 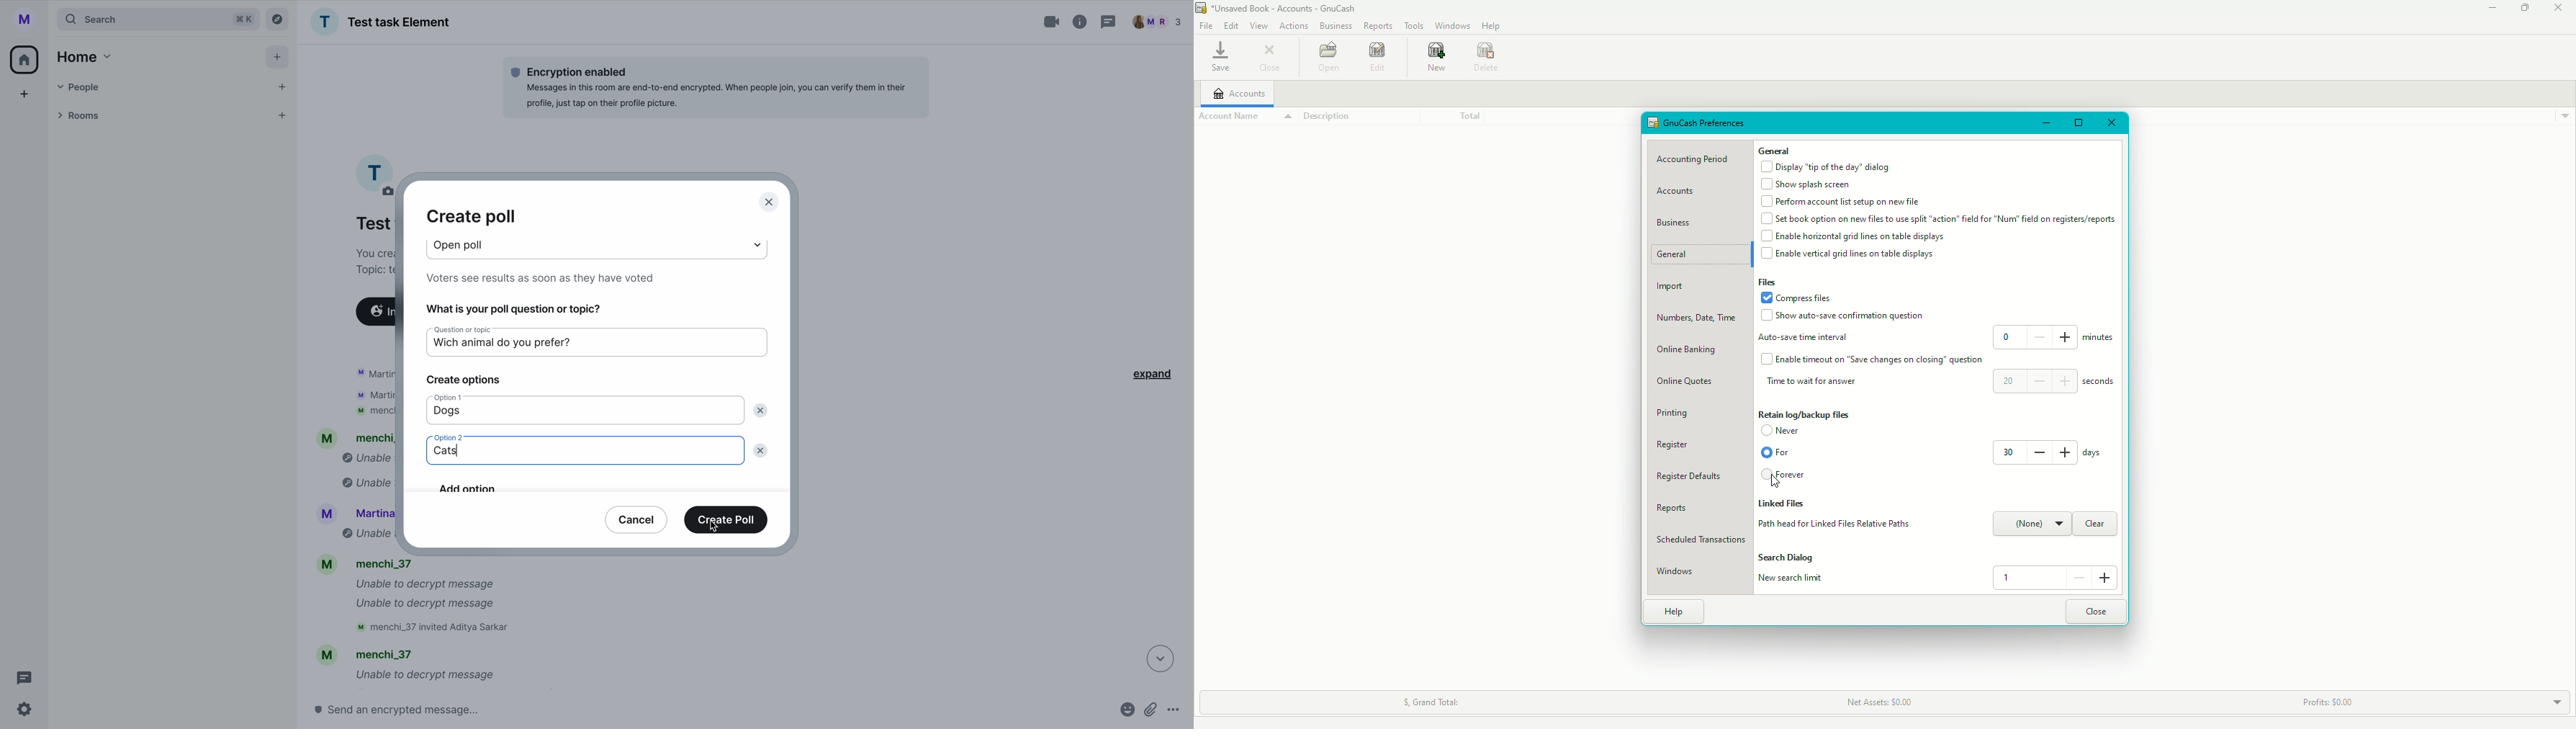 I want to click on 1, so click(x=2053, y=578).